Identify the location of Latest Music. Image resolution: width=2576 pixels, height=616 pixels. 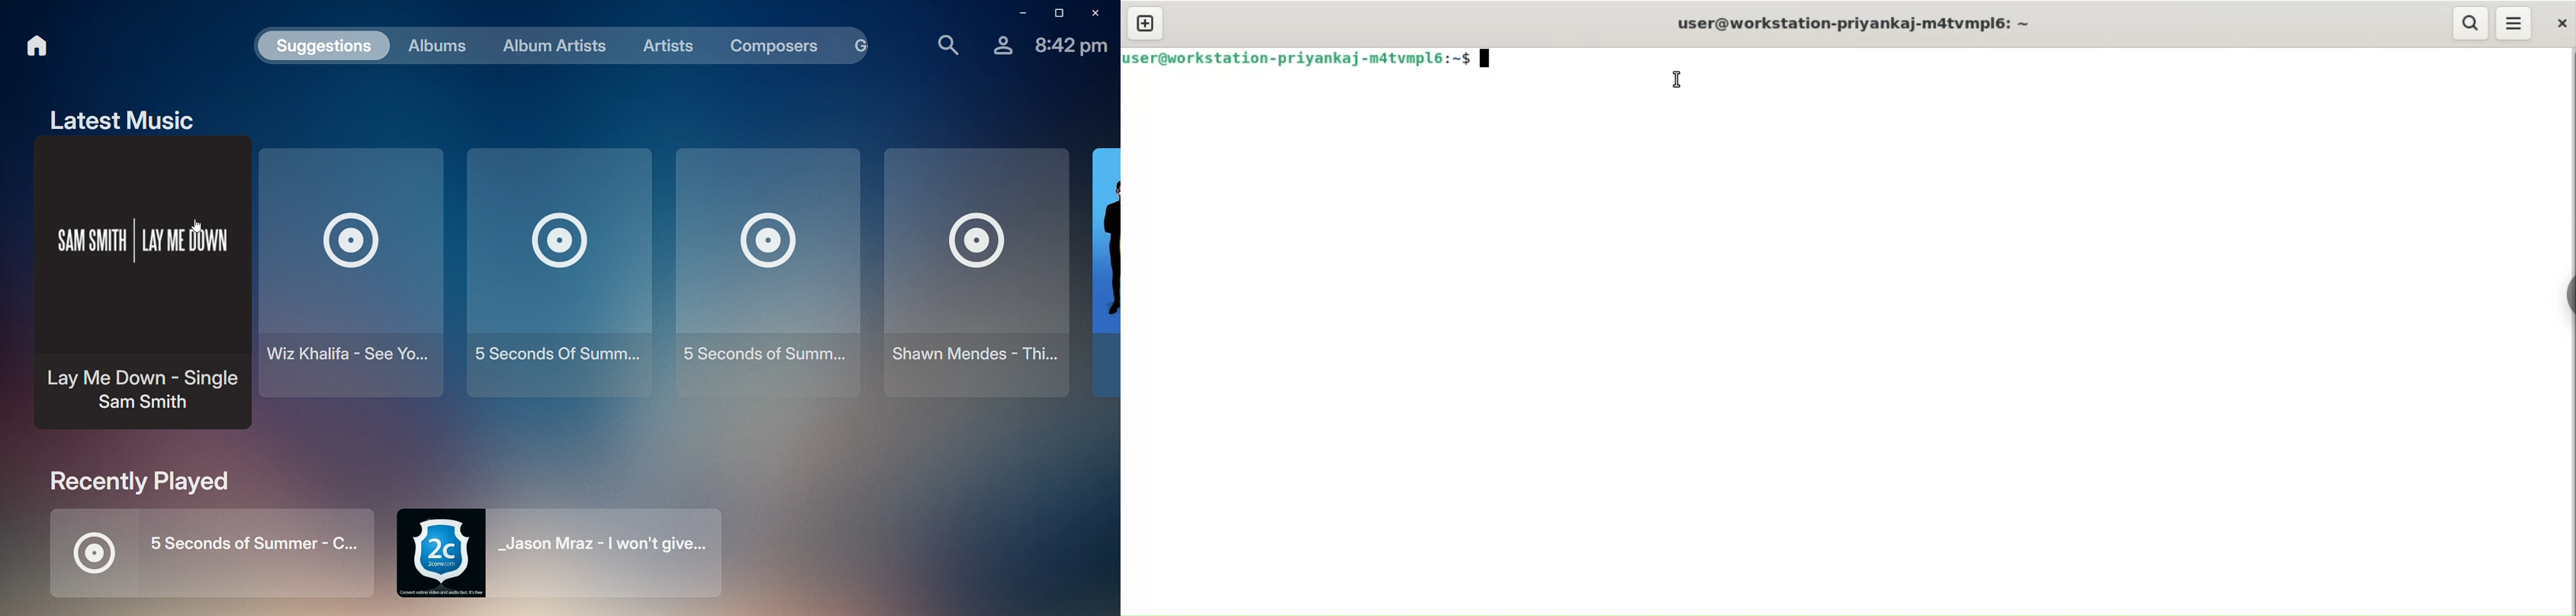
(121, 120).